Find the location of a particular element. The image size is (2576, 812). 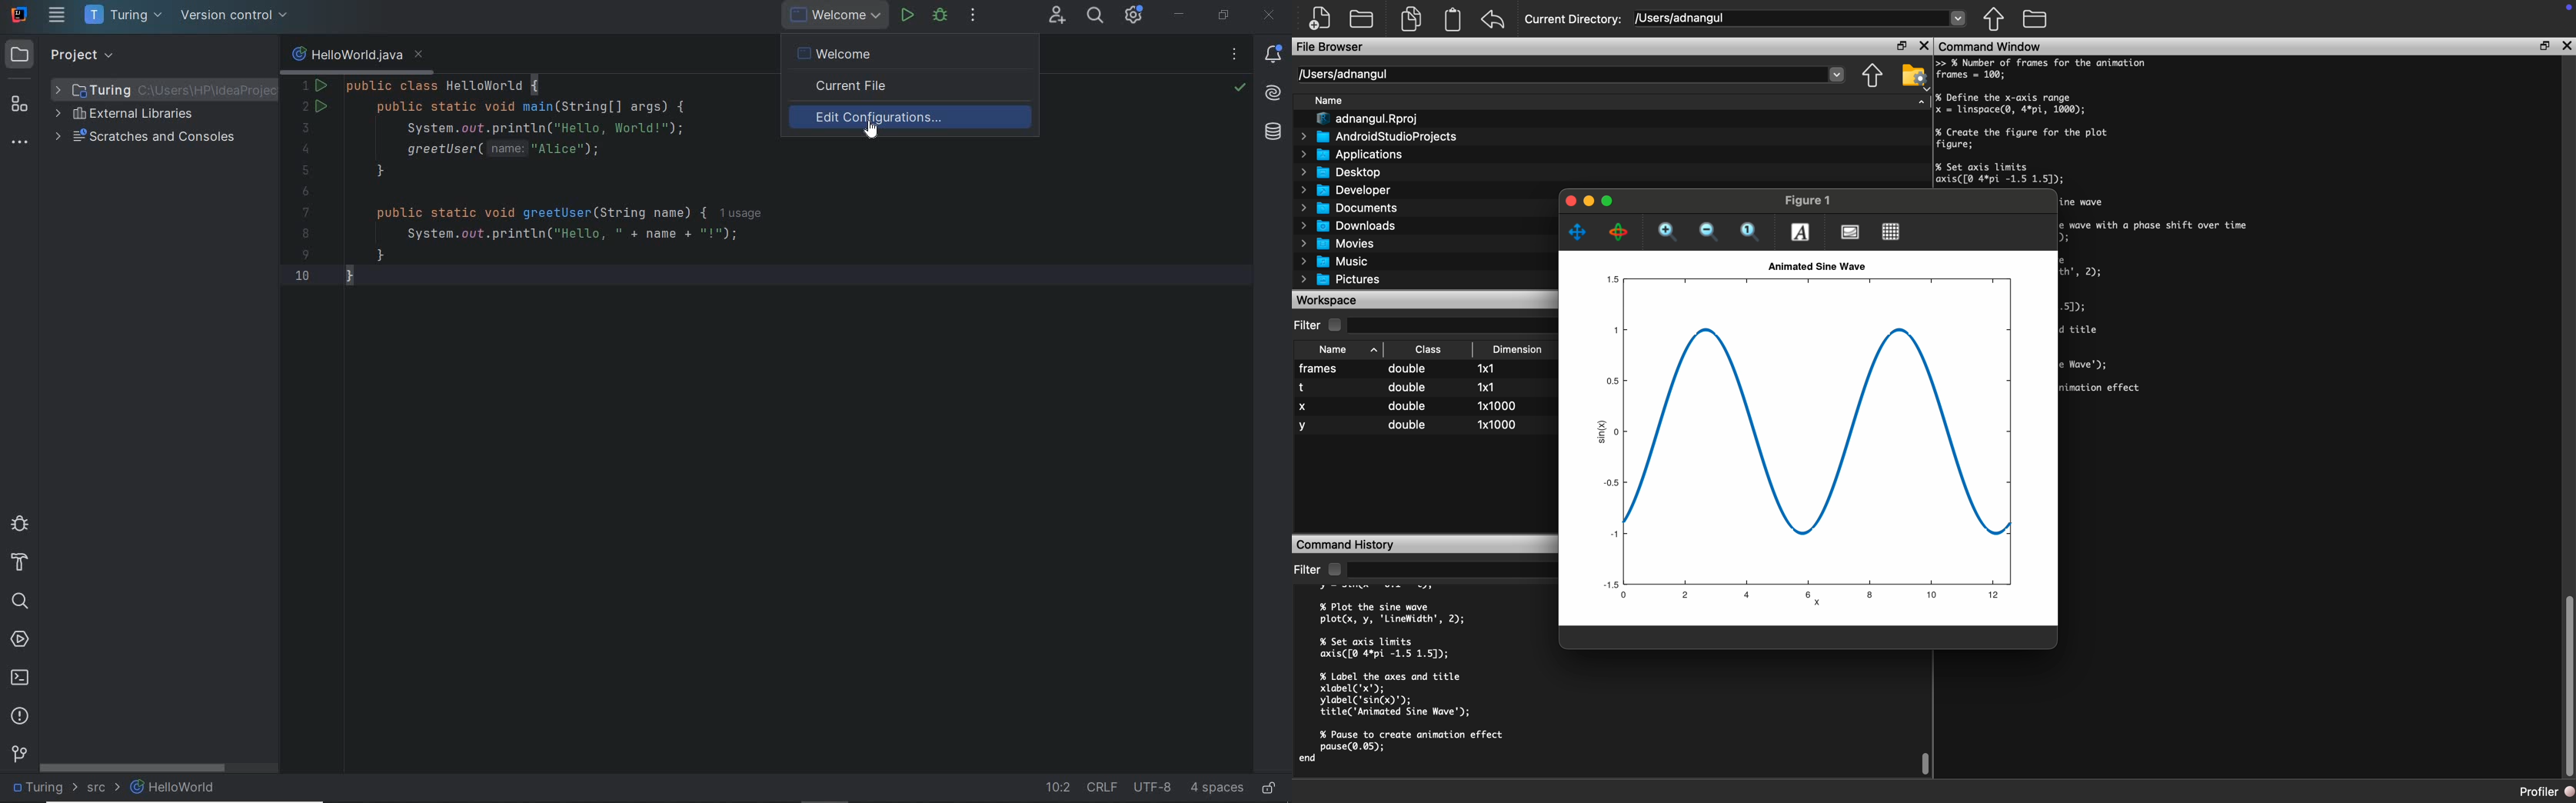

Reset Zoom is located at coordinates (1752, 233).